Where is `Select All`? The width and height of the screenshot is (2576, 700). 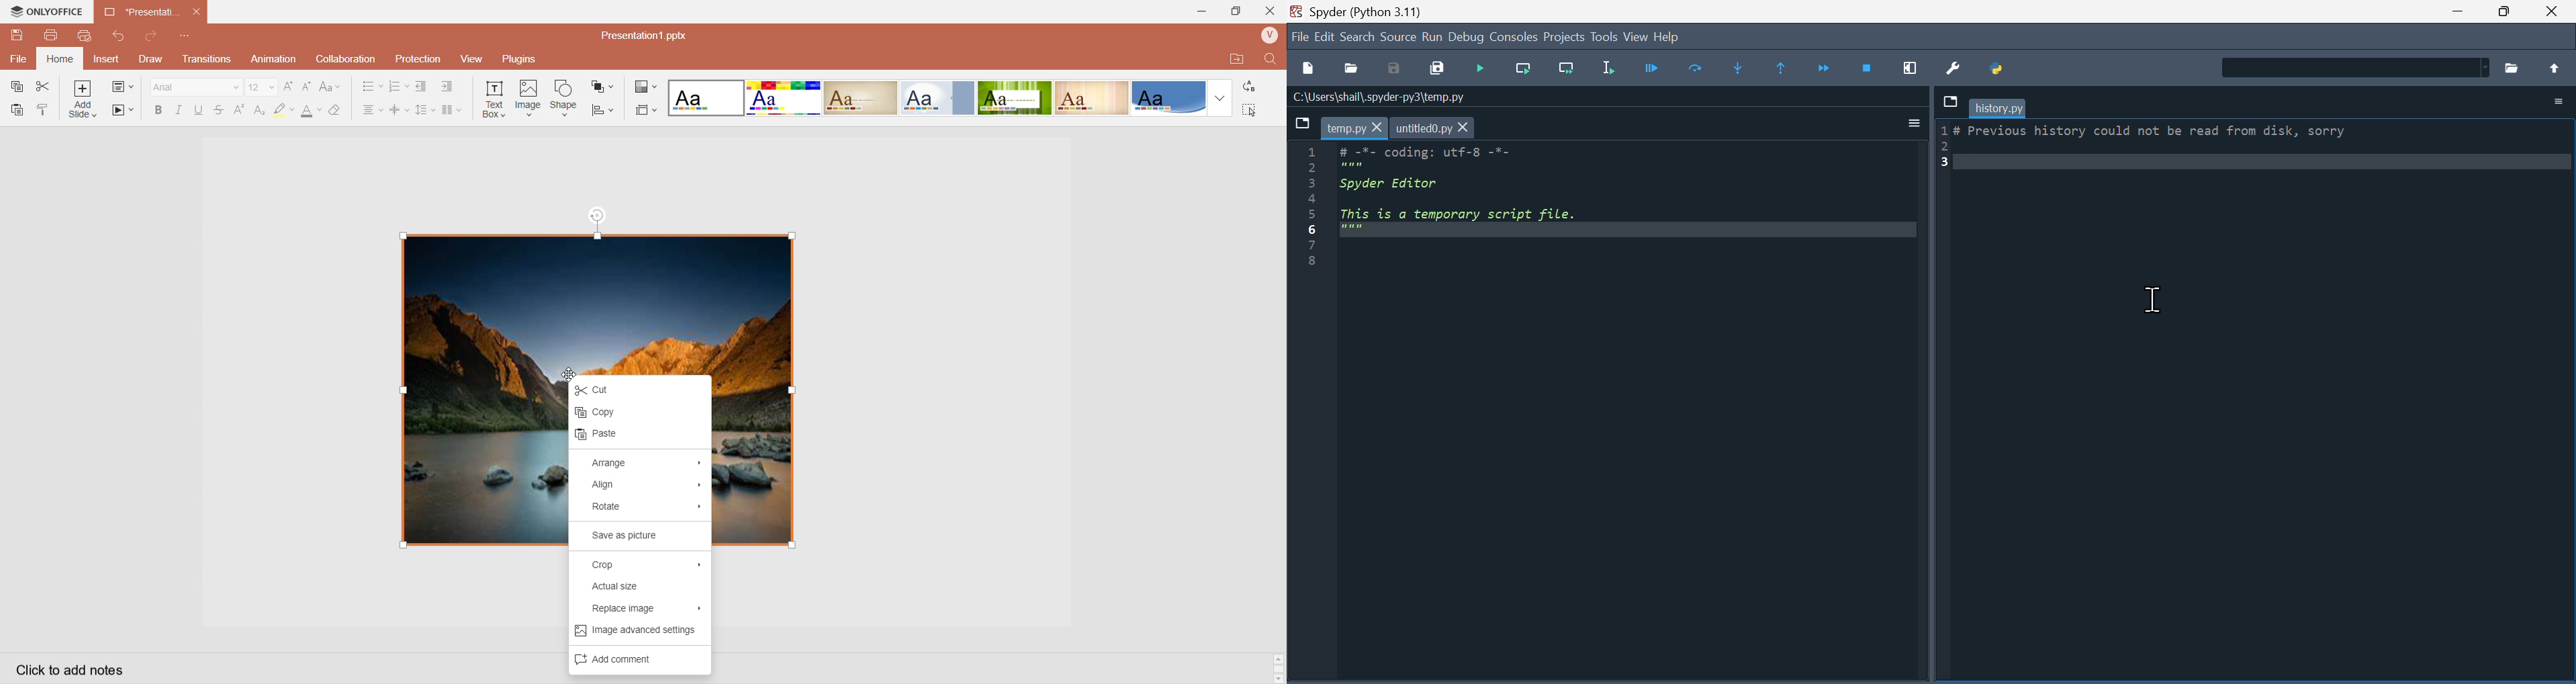
Select All is located at coordinates (1249, 110).